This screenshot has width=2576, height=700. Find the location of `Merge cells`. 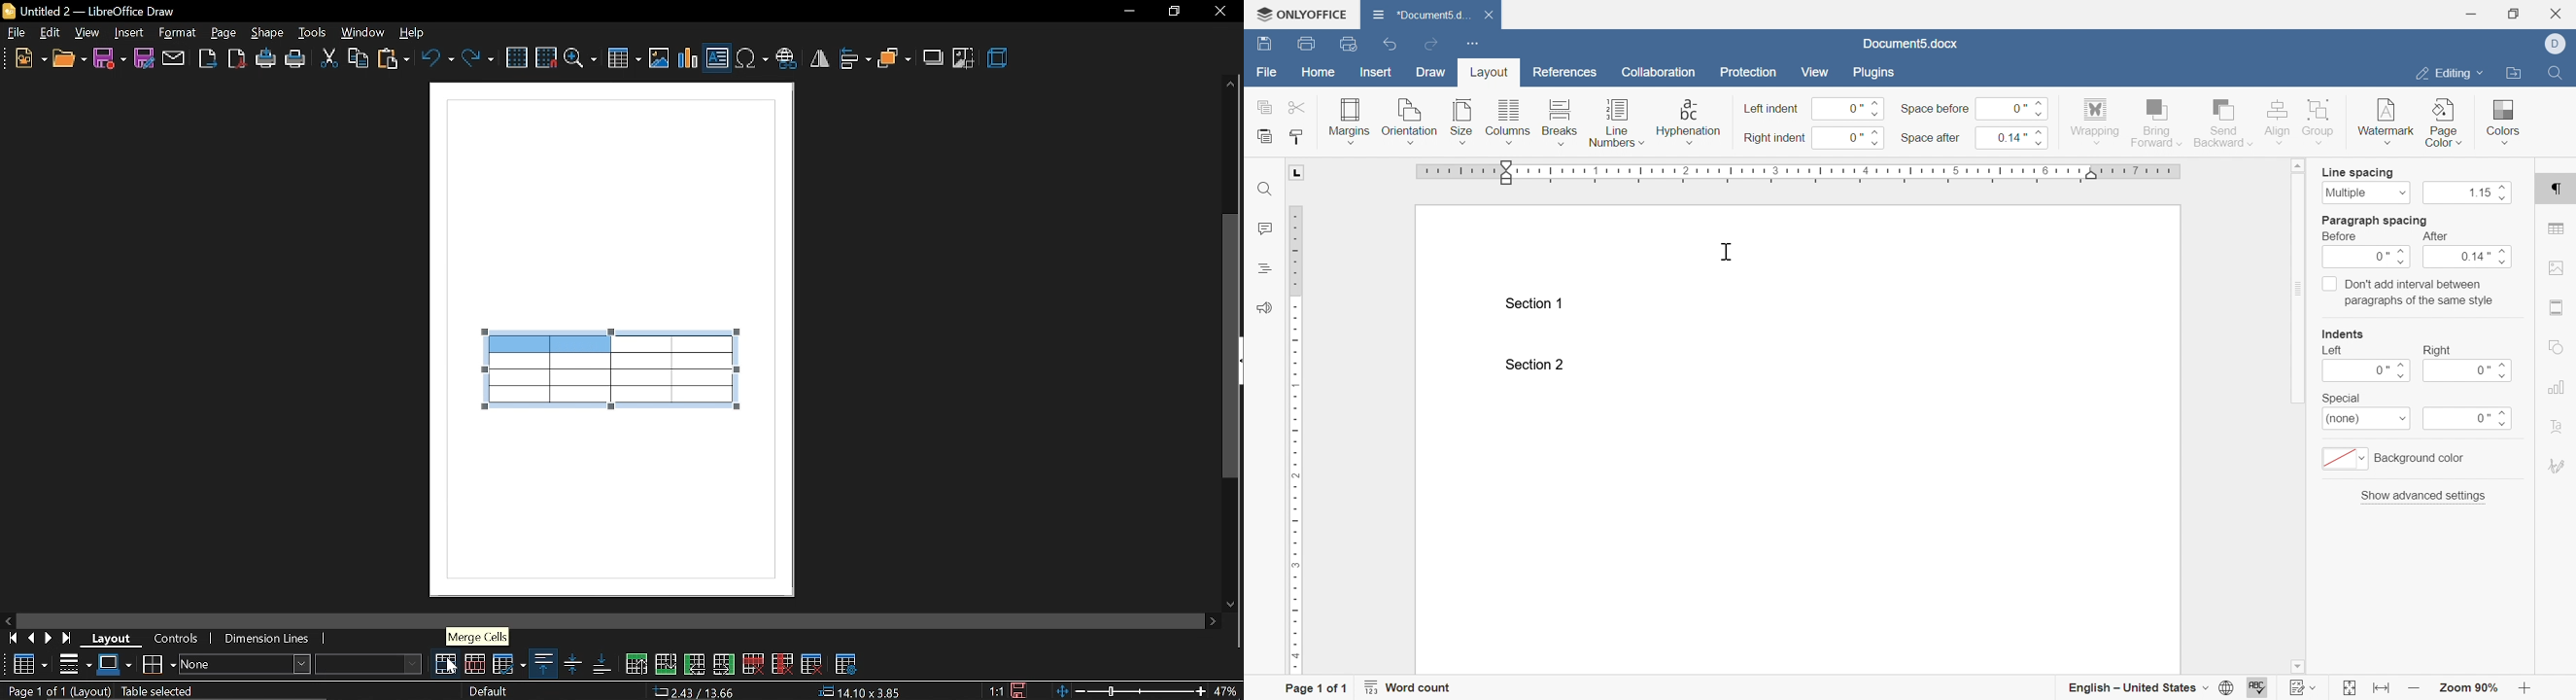

Merge cells is located at coordinates (477, 637).